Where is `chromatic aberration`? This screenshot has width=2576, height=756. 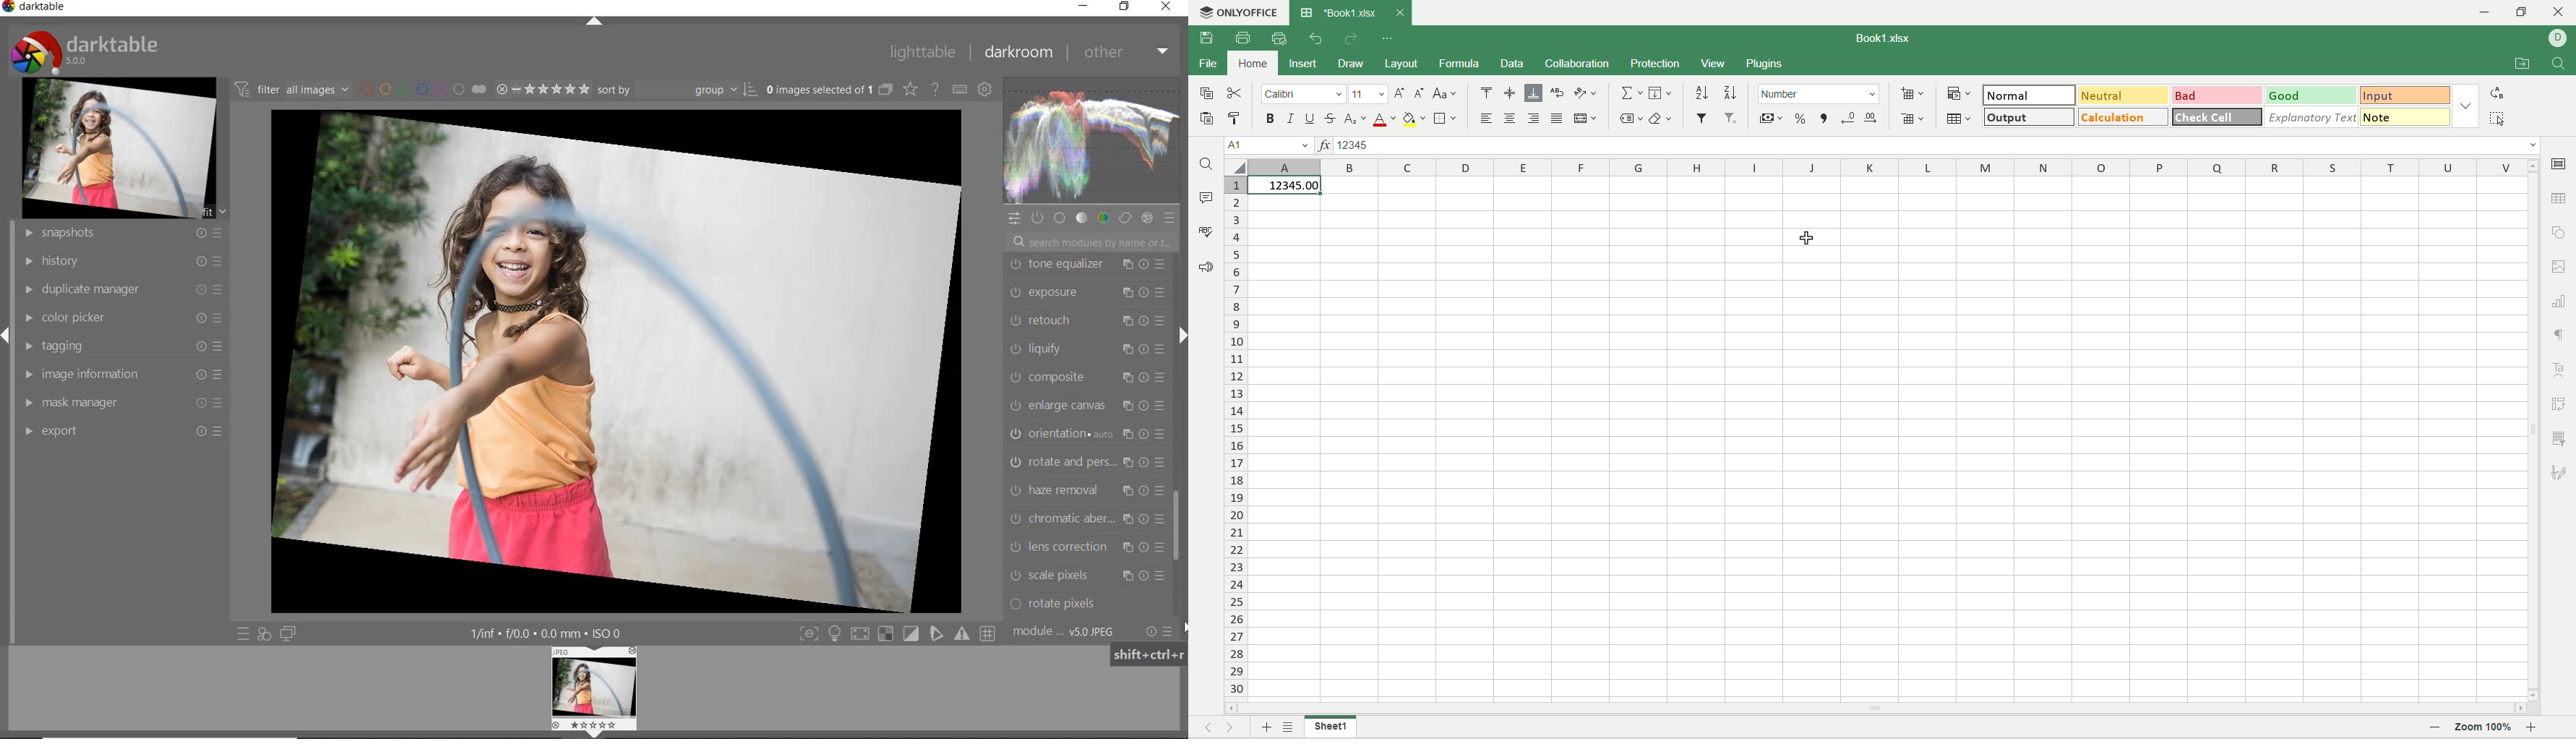
chromatic aberration is located at coordinates (1087, 519).